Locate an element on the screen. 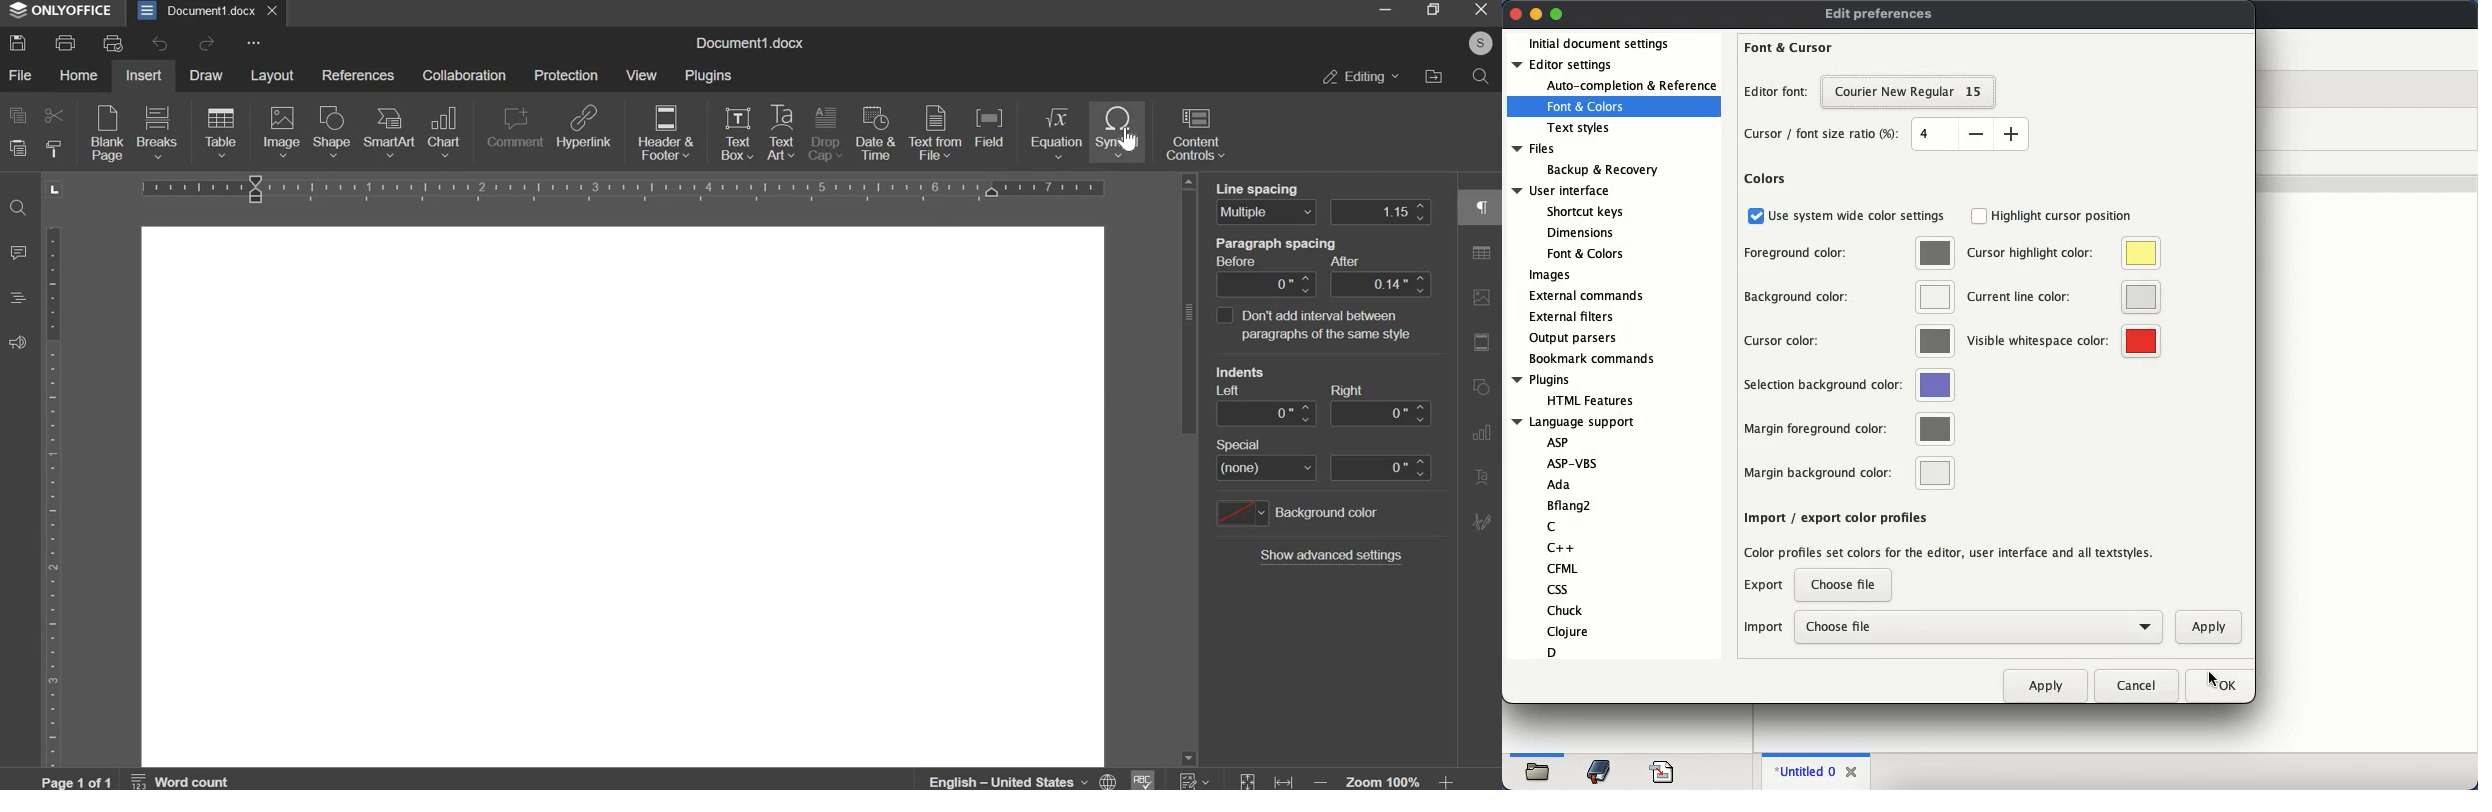  auto completion  is located at coordinates (1631, 86).